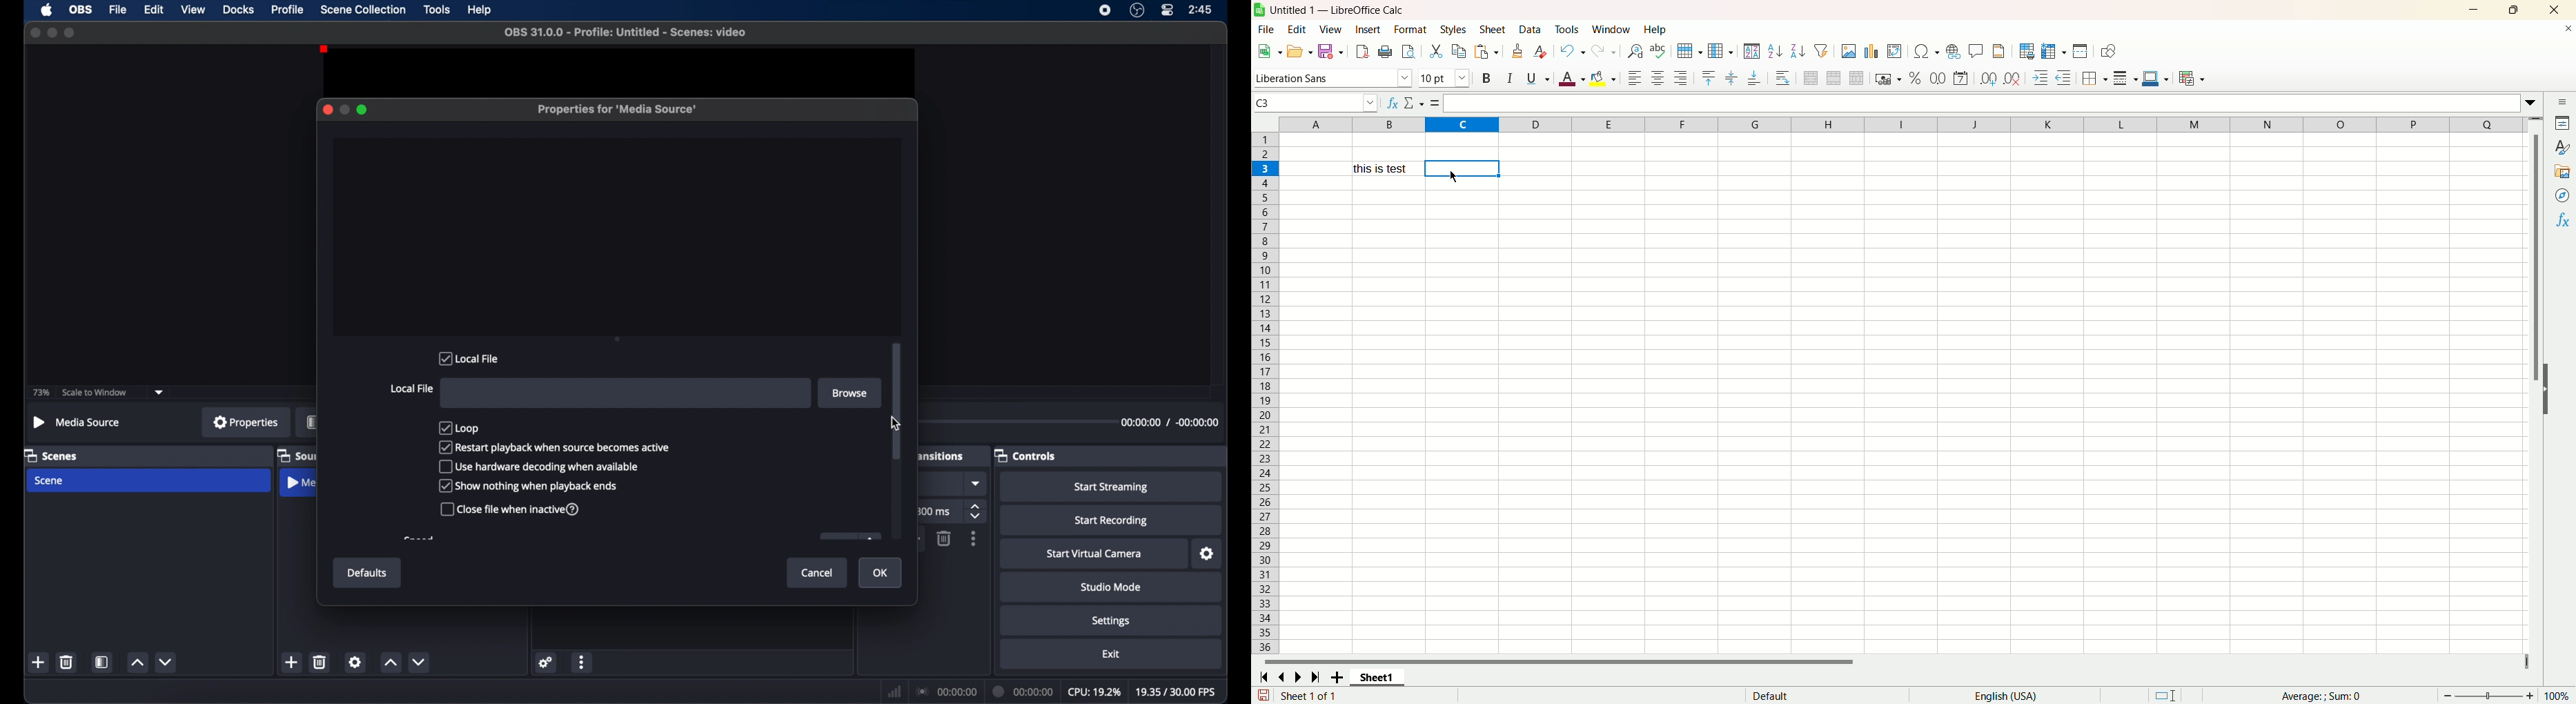 The height and width of the screenshot is (728, 2576). What do you see at coordinates (1259, 10) in the screenshot?
I see `icon` at bounding box center [1259, 10].